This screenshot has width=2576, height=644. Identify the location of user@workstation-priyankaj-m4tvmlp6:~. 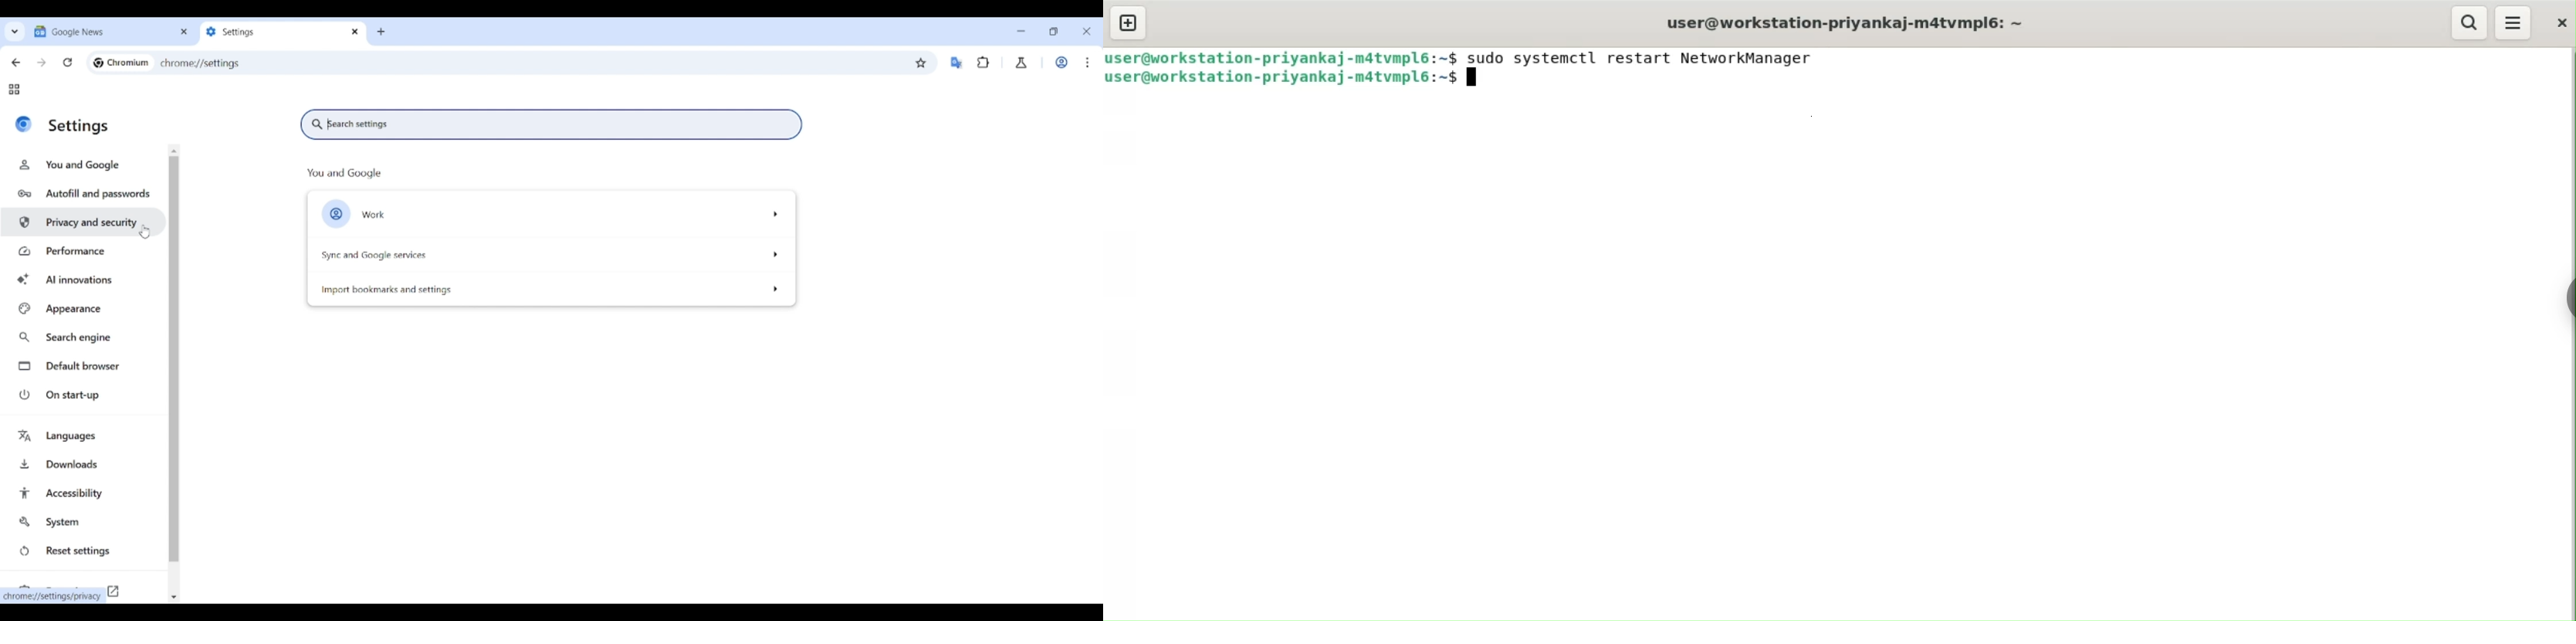
(1852, 22).